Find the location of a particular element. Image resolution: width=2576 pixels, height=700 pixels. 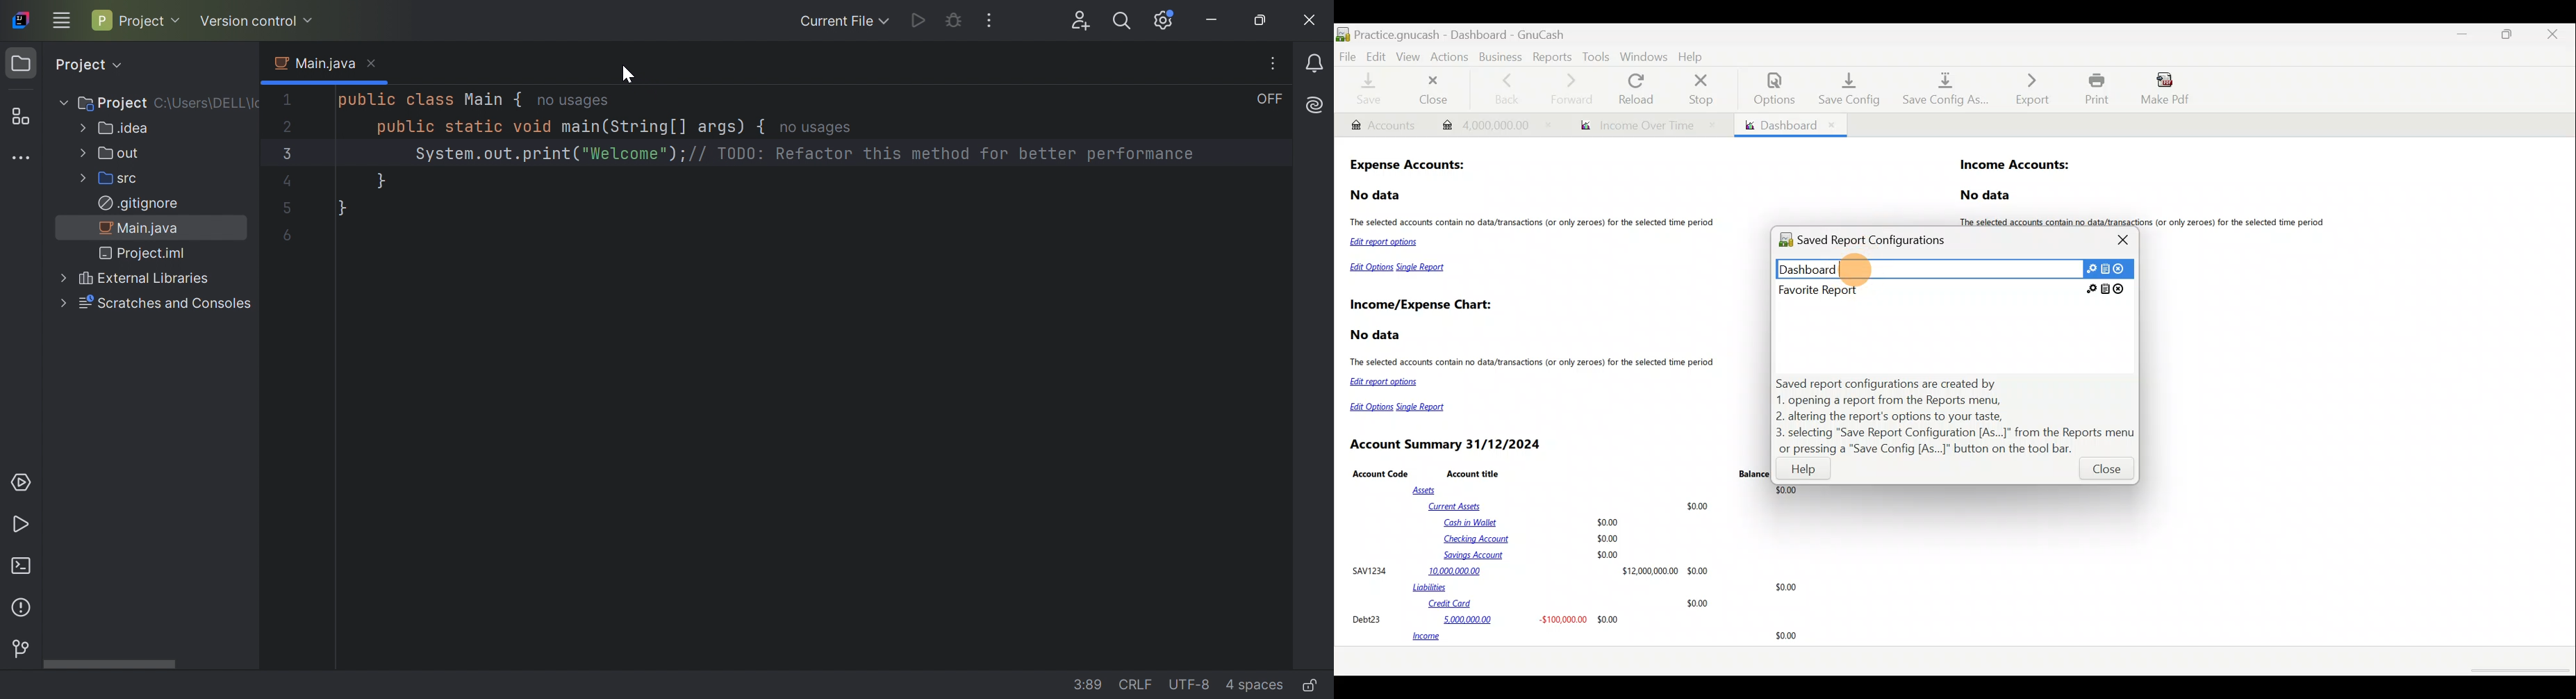

no usages is located at coordinates (817, 129).